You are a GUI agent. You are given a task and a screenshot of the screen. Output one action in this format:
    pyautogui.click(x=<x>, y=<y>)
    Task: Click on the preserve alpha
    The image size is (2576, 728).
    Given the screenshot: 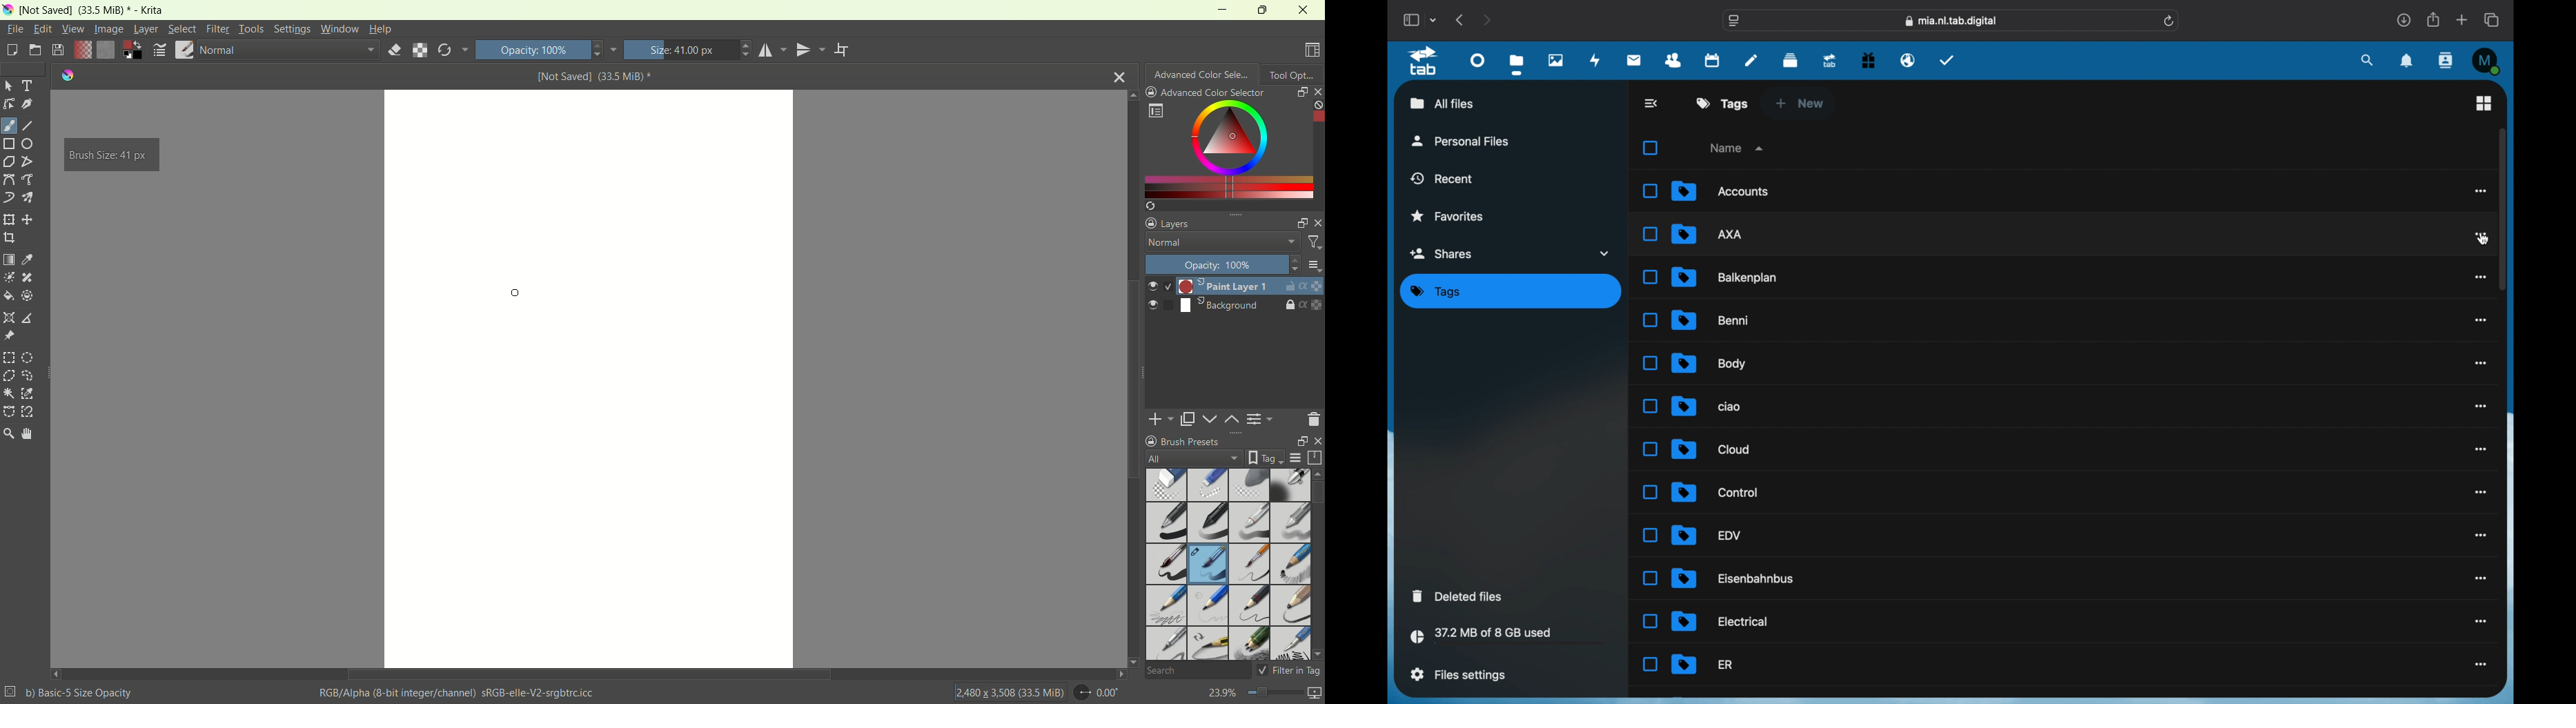 What is the action you would take?
    pyautogui.click(x=420, y=51)
    